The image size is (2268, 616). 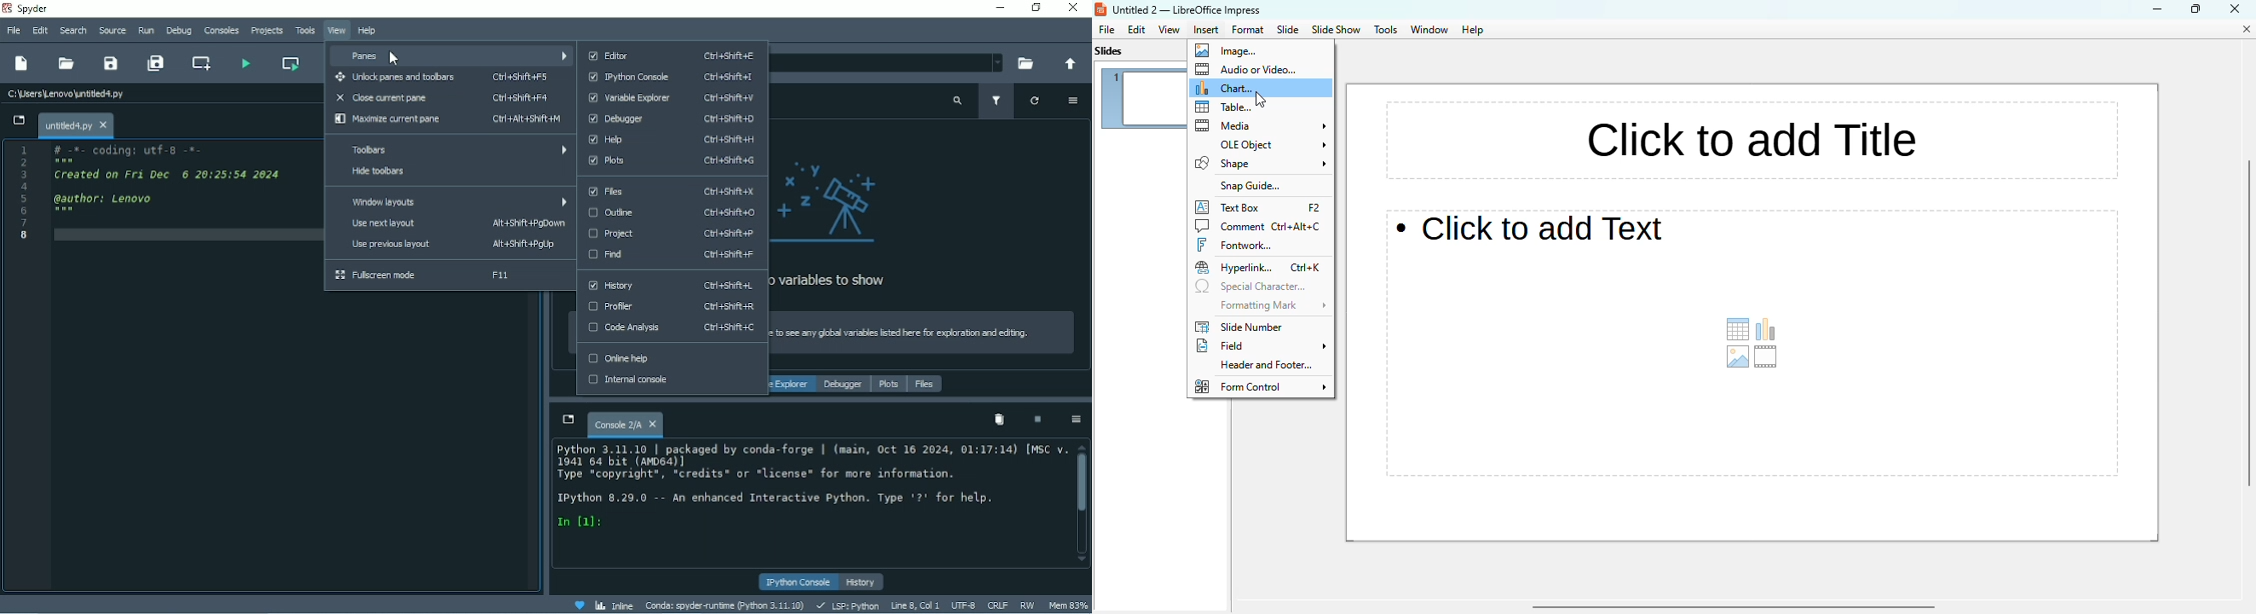 What do you see at coordinates (1082, 486) in the screenshot?
I see `Vertical scrollbar` at bounding box center [1082, 486].